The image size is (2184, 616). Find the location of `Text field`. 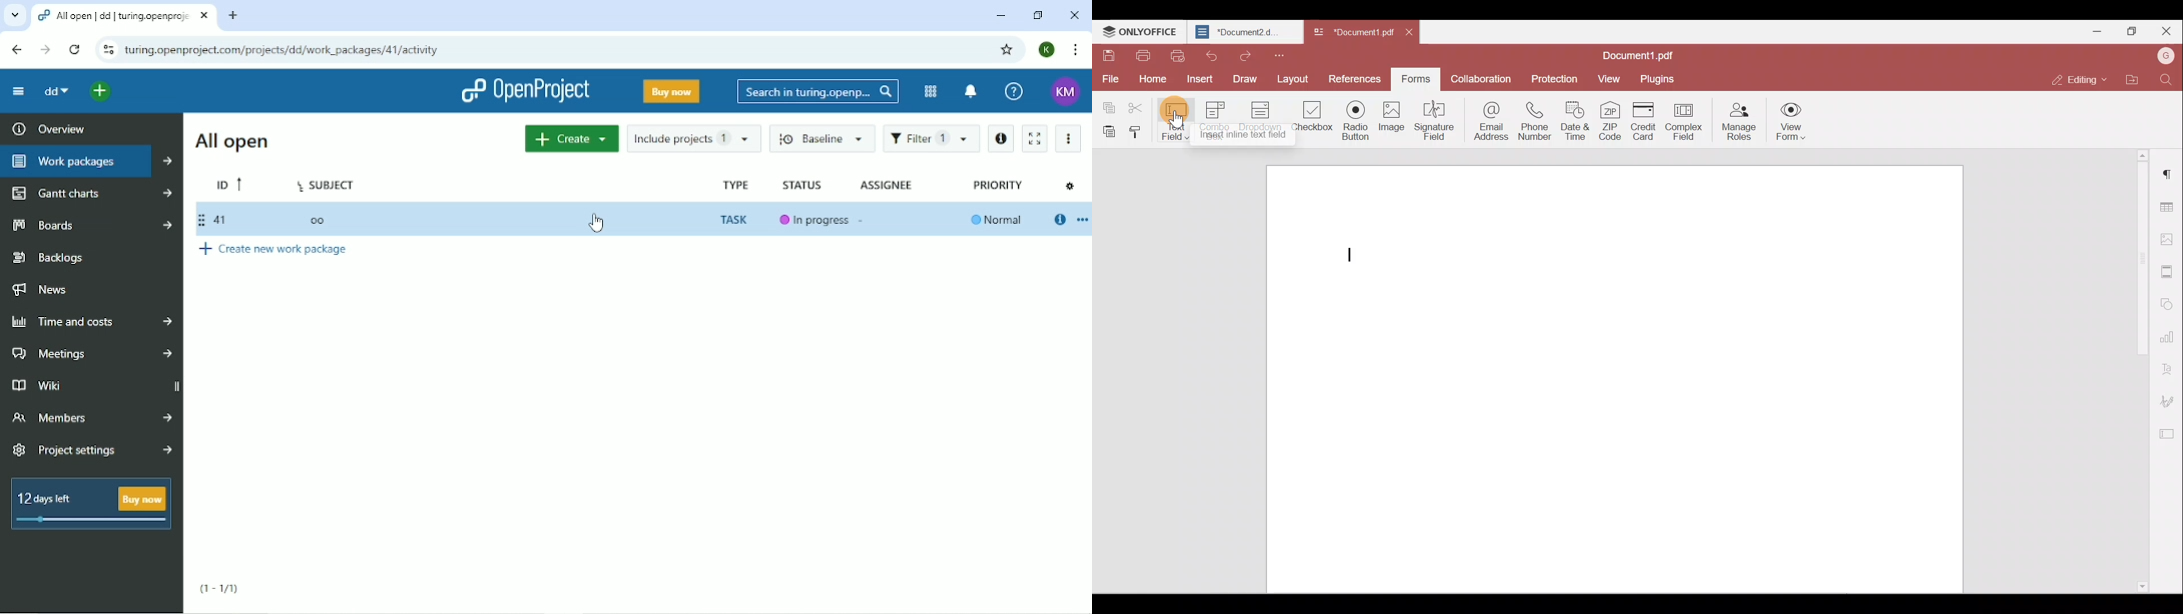

Text field is located at coordinates (1176, 121).